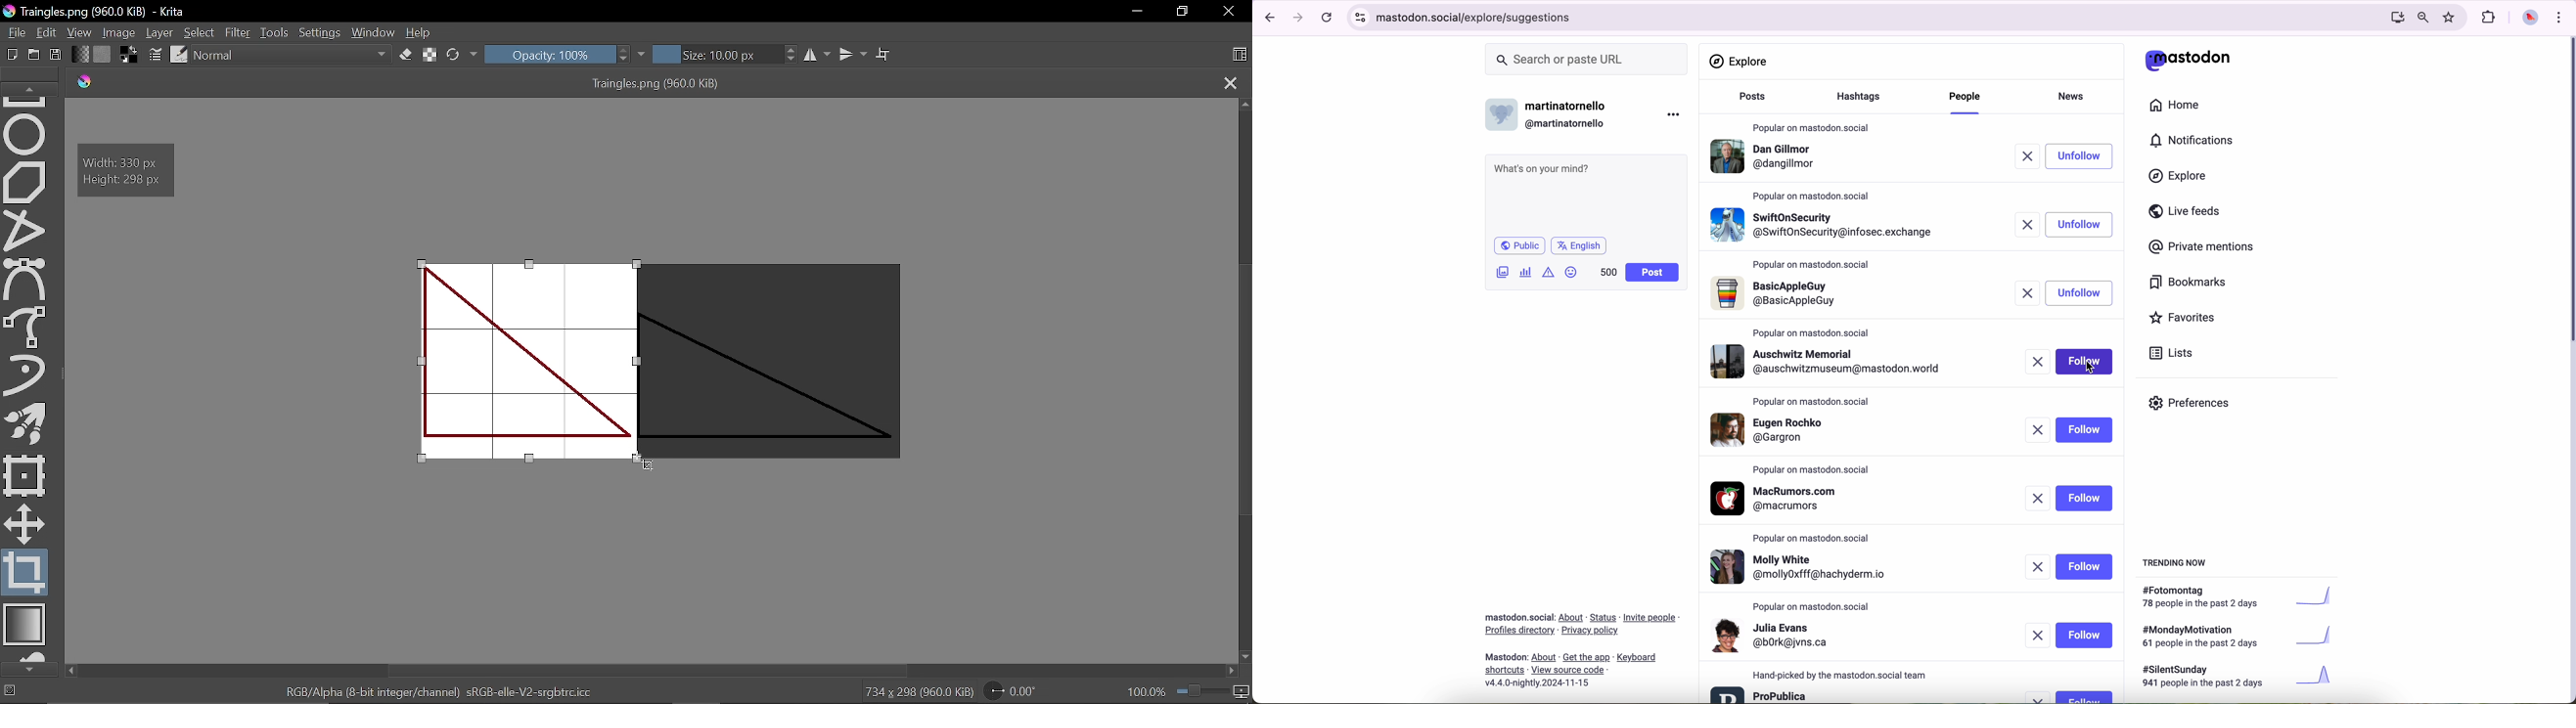  What do you see at coordinates (2180, 181) in the screenshot?
I see `click on explore button` at bounding box center [2180, 181].